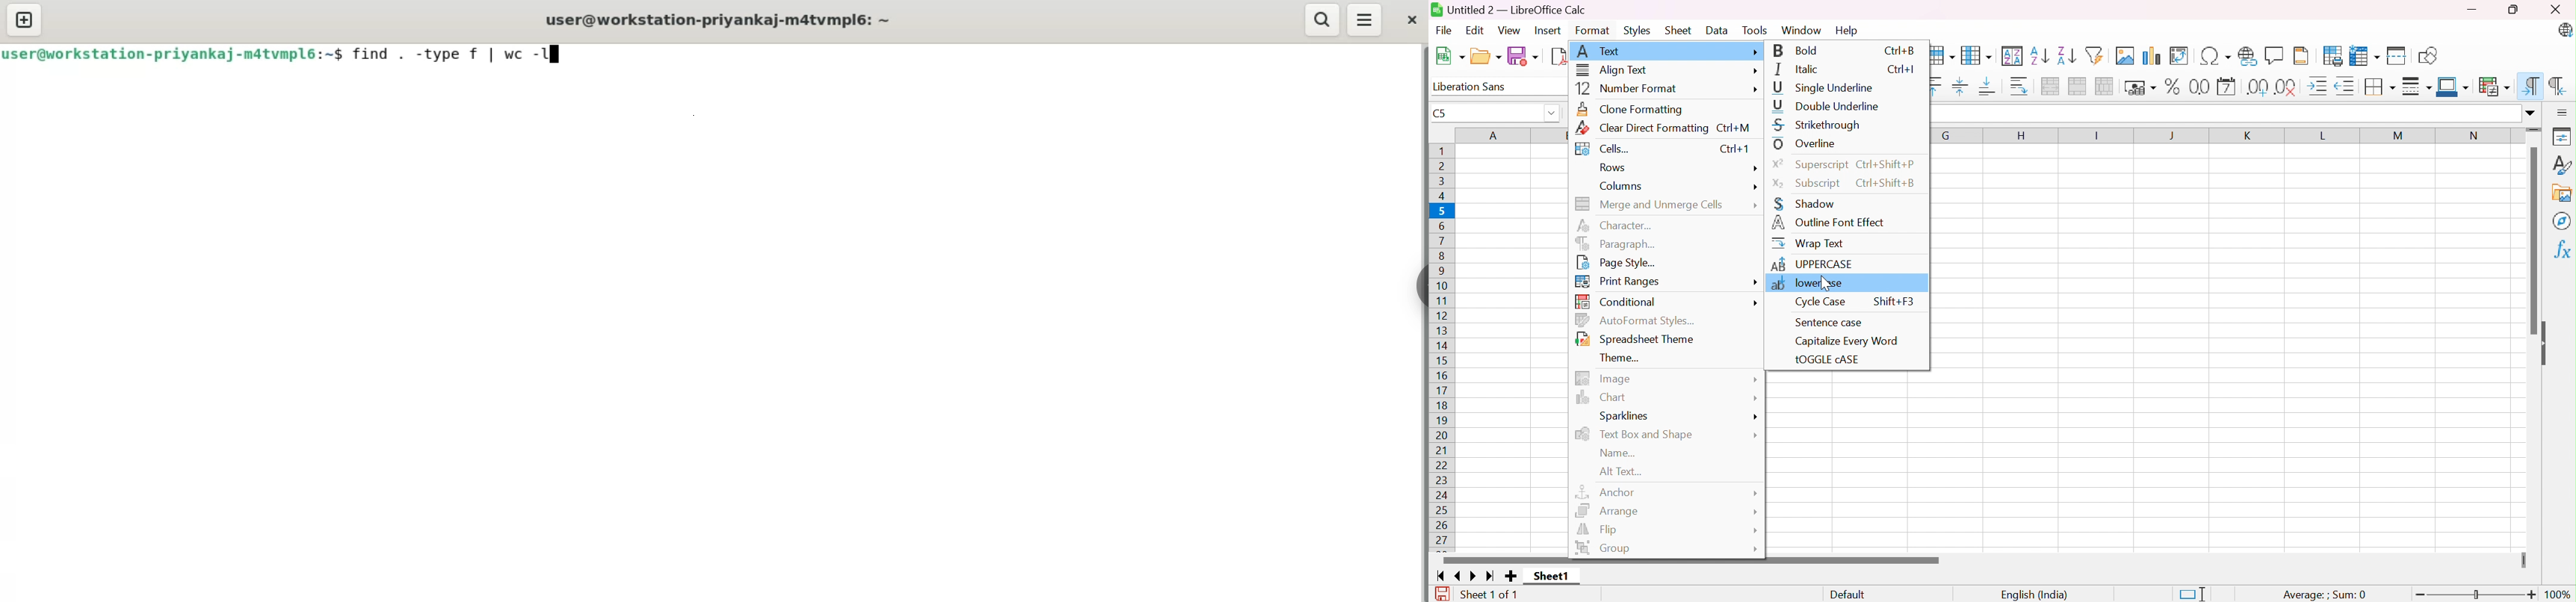 This screenshot has height=616, width=2576. I want to click on Window, so click(1803, 29).